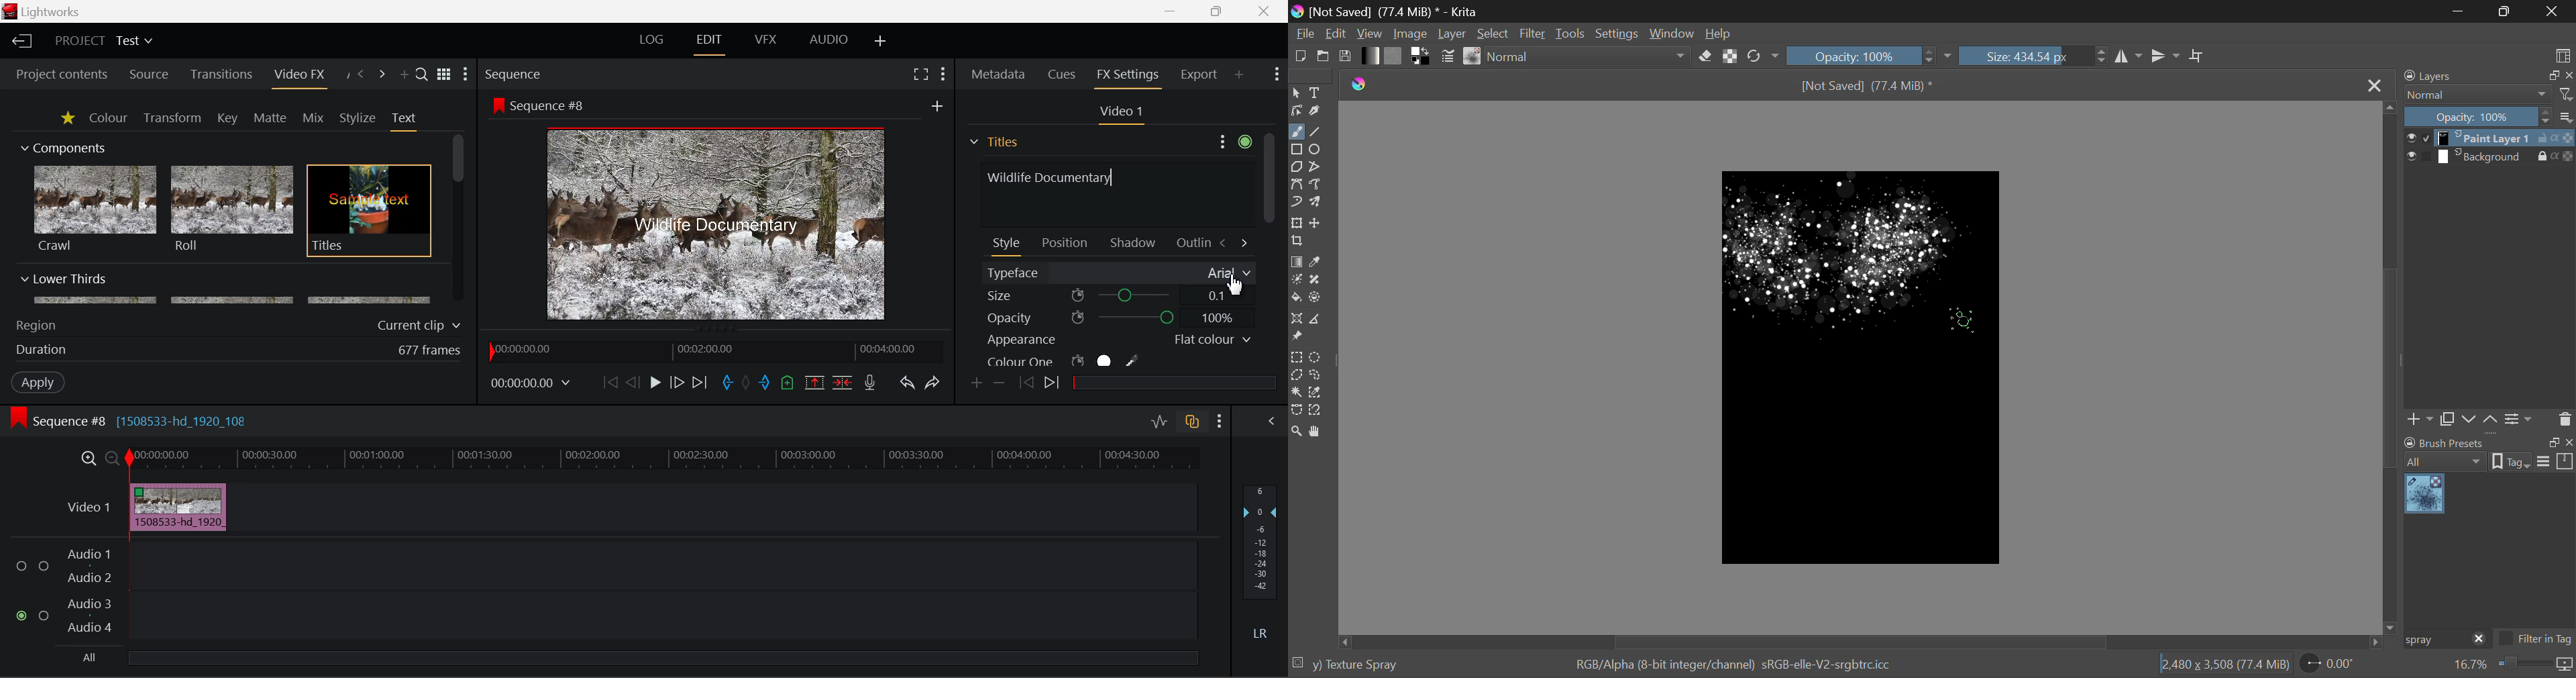 The image size is (2576, 700). I want to click on Magnetic Selection, so click(1320, 411).